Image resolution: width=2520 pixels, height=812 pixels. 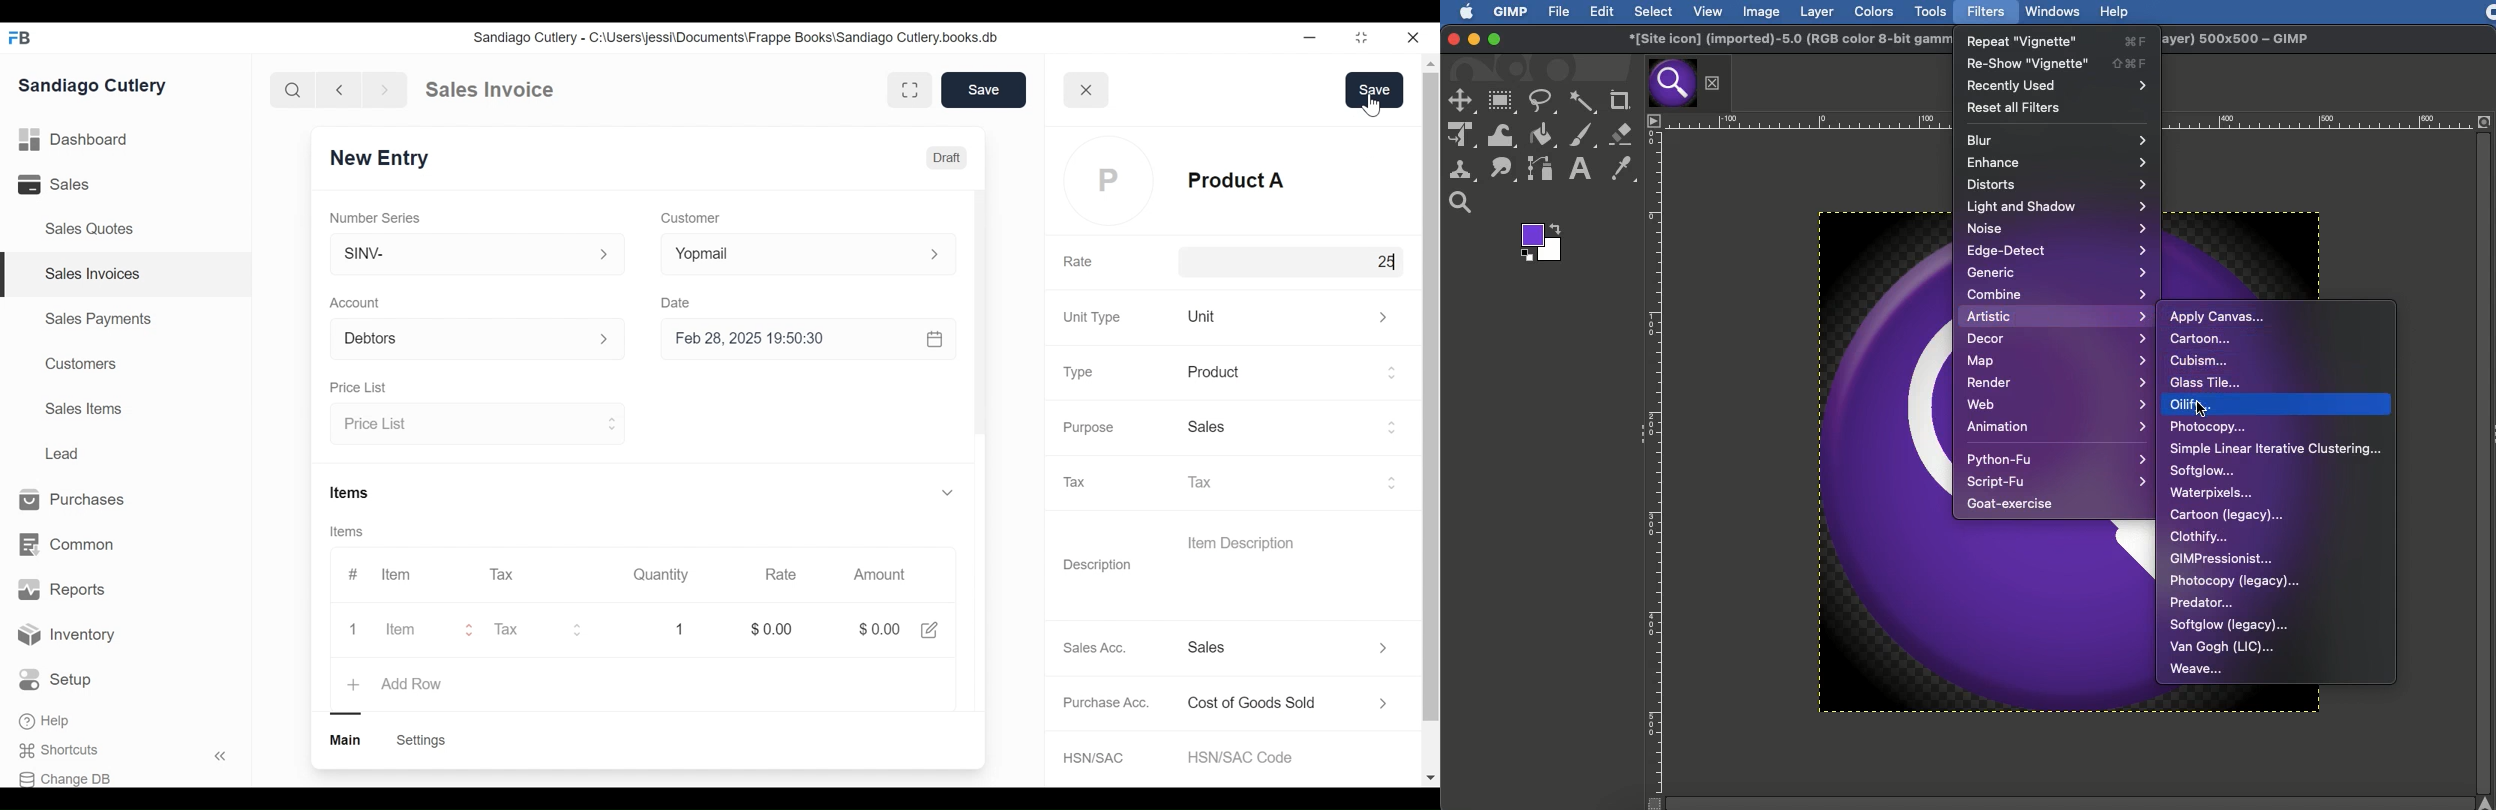 I want to click on Tax, so click(x=1082, y=482).